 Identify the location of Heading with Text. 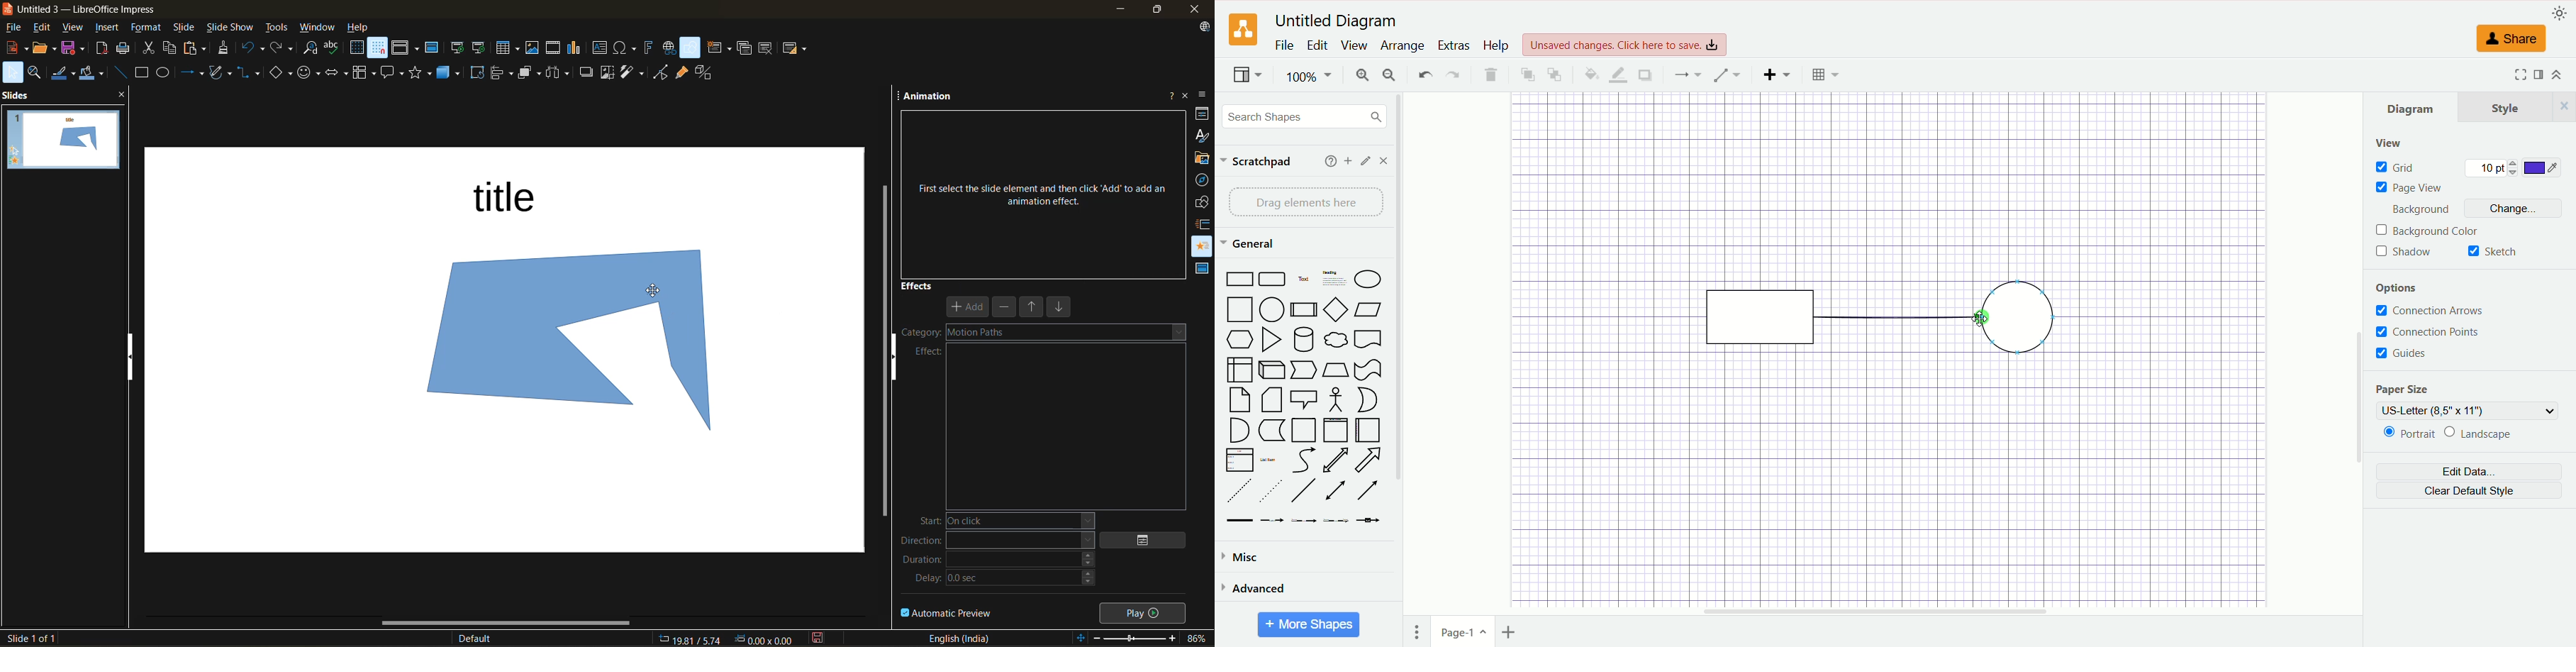
(1335, 280).